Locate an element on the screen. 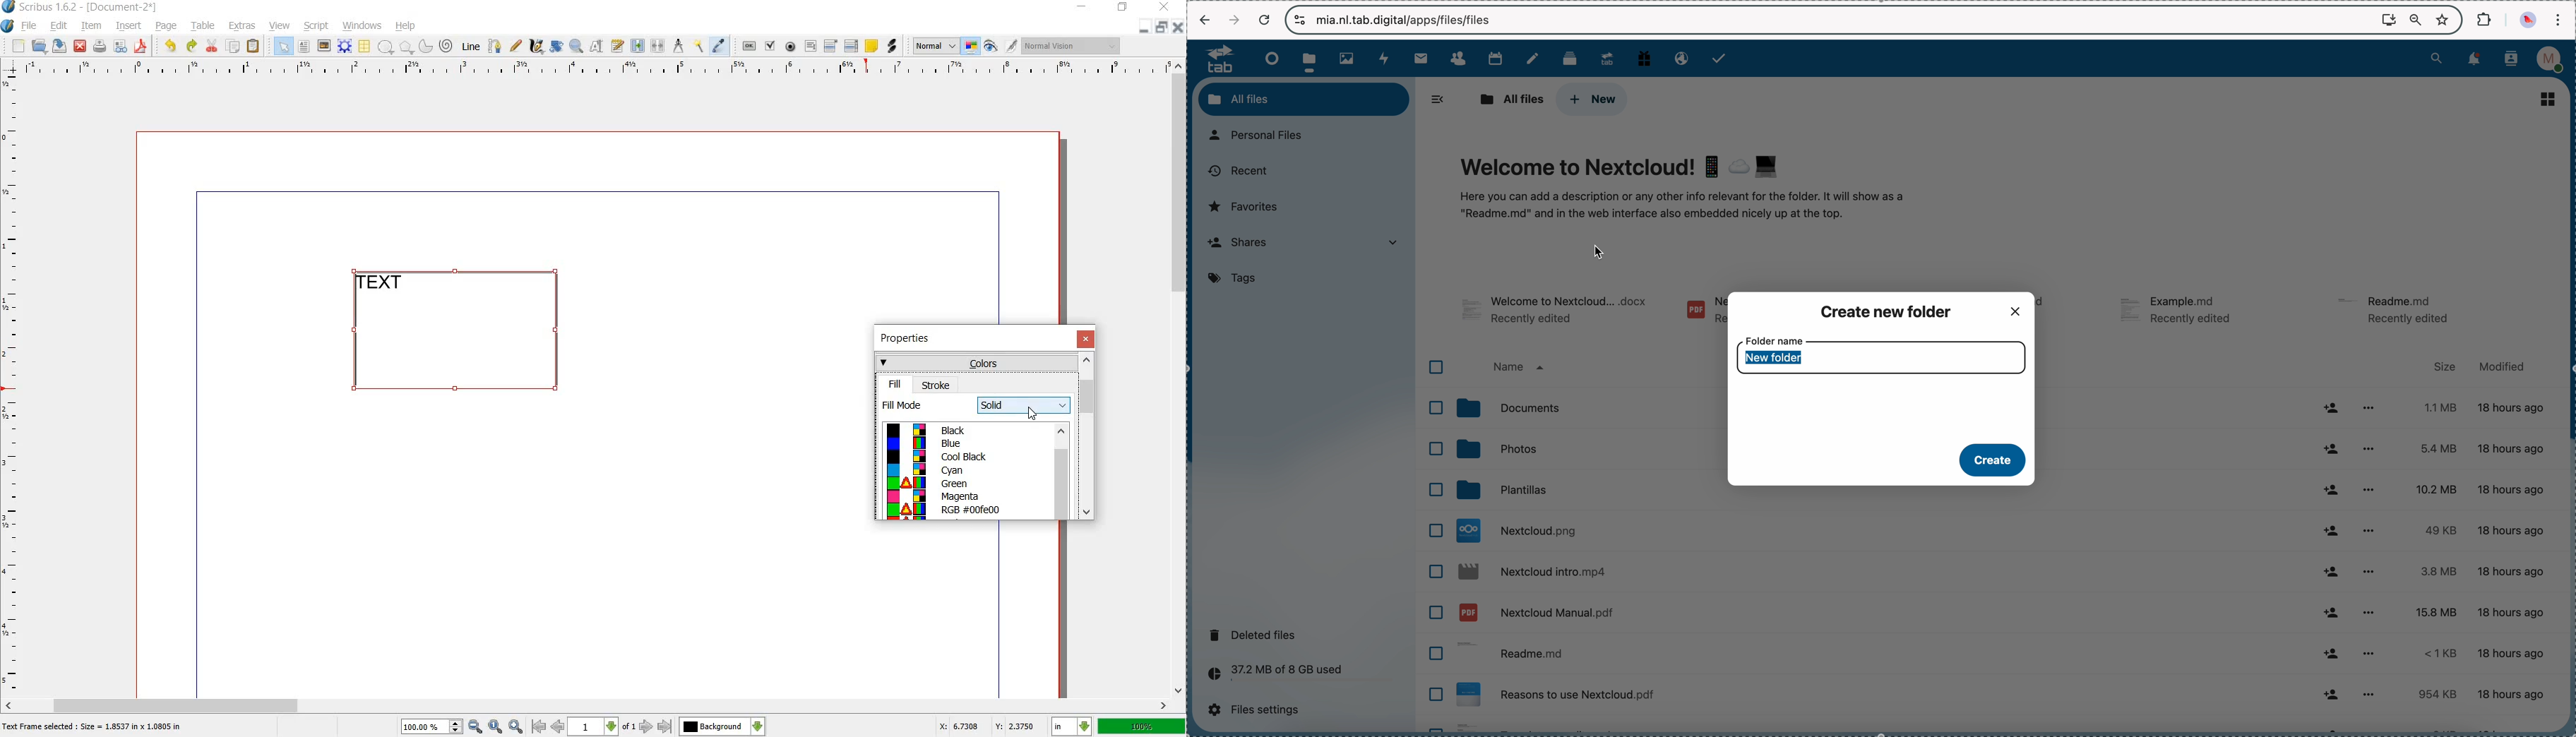 This screenshot has height=756, width=2576. photos is located at coordinates (1350, 59).